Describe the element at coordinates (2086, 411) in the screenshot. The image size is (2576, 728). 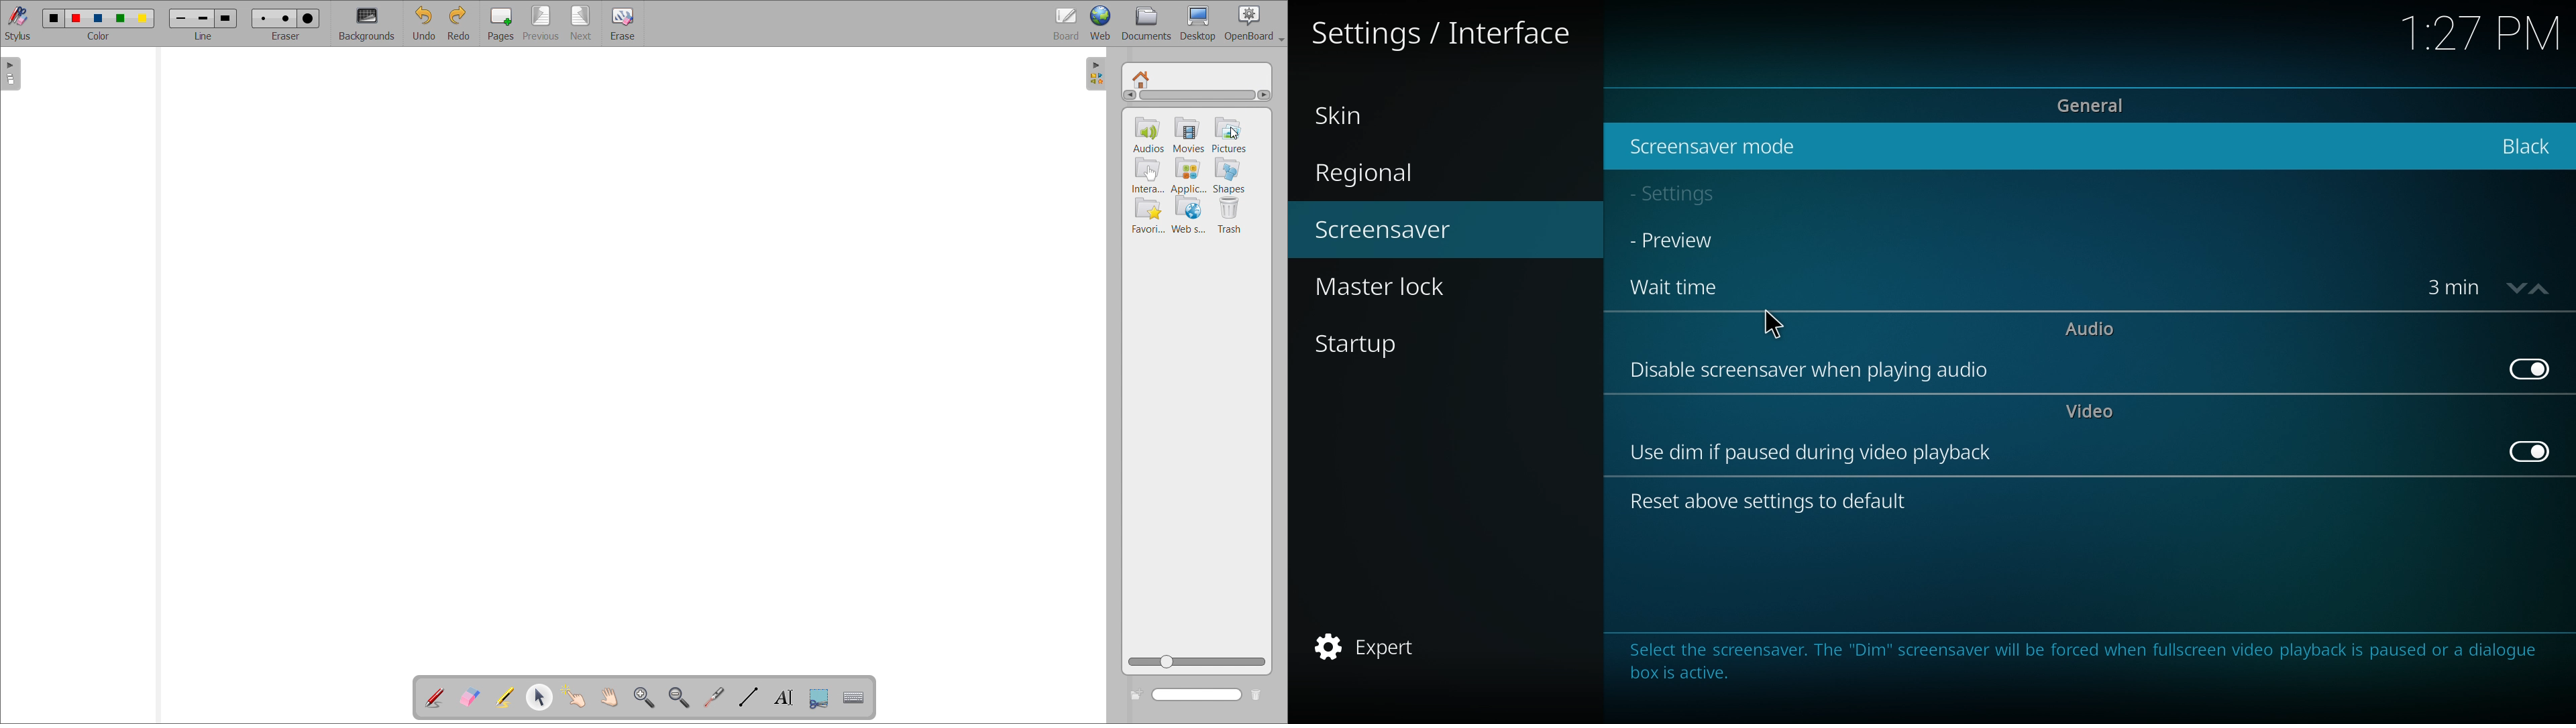
I see `video` at that location.